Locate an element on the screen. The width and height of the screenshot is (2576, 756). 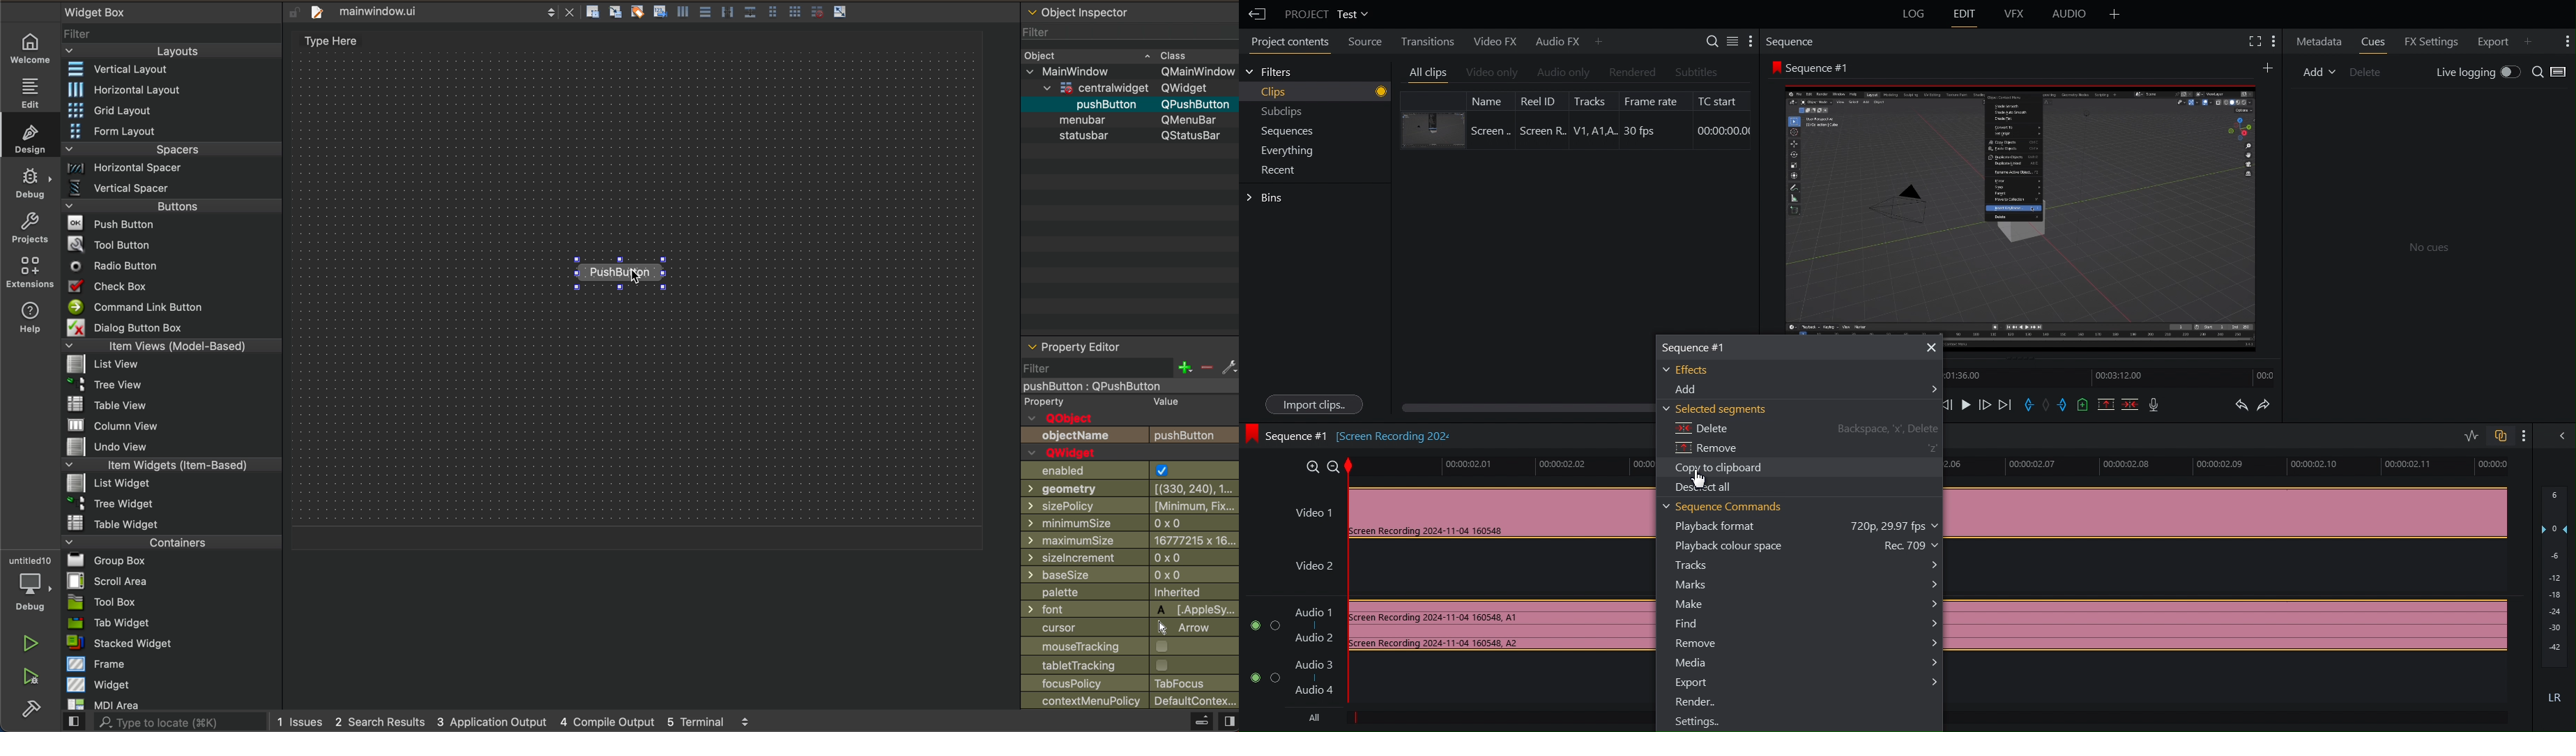
mininmumsize is located at coordinates (1129, 522).